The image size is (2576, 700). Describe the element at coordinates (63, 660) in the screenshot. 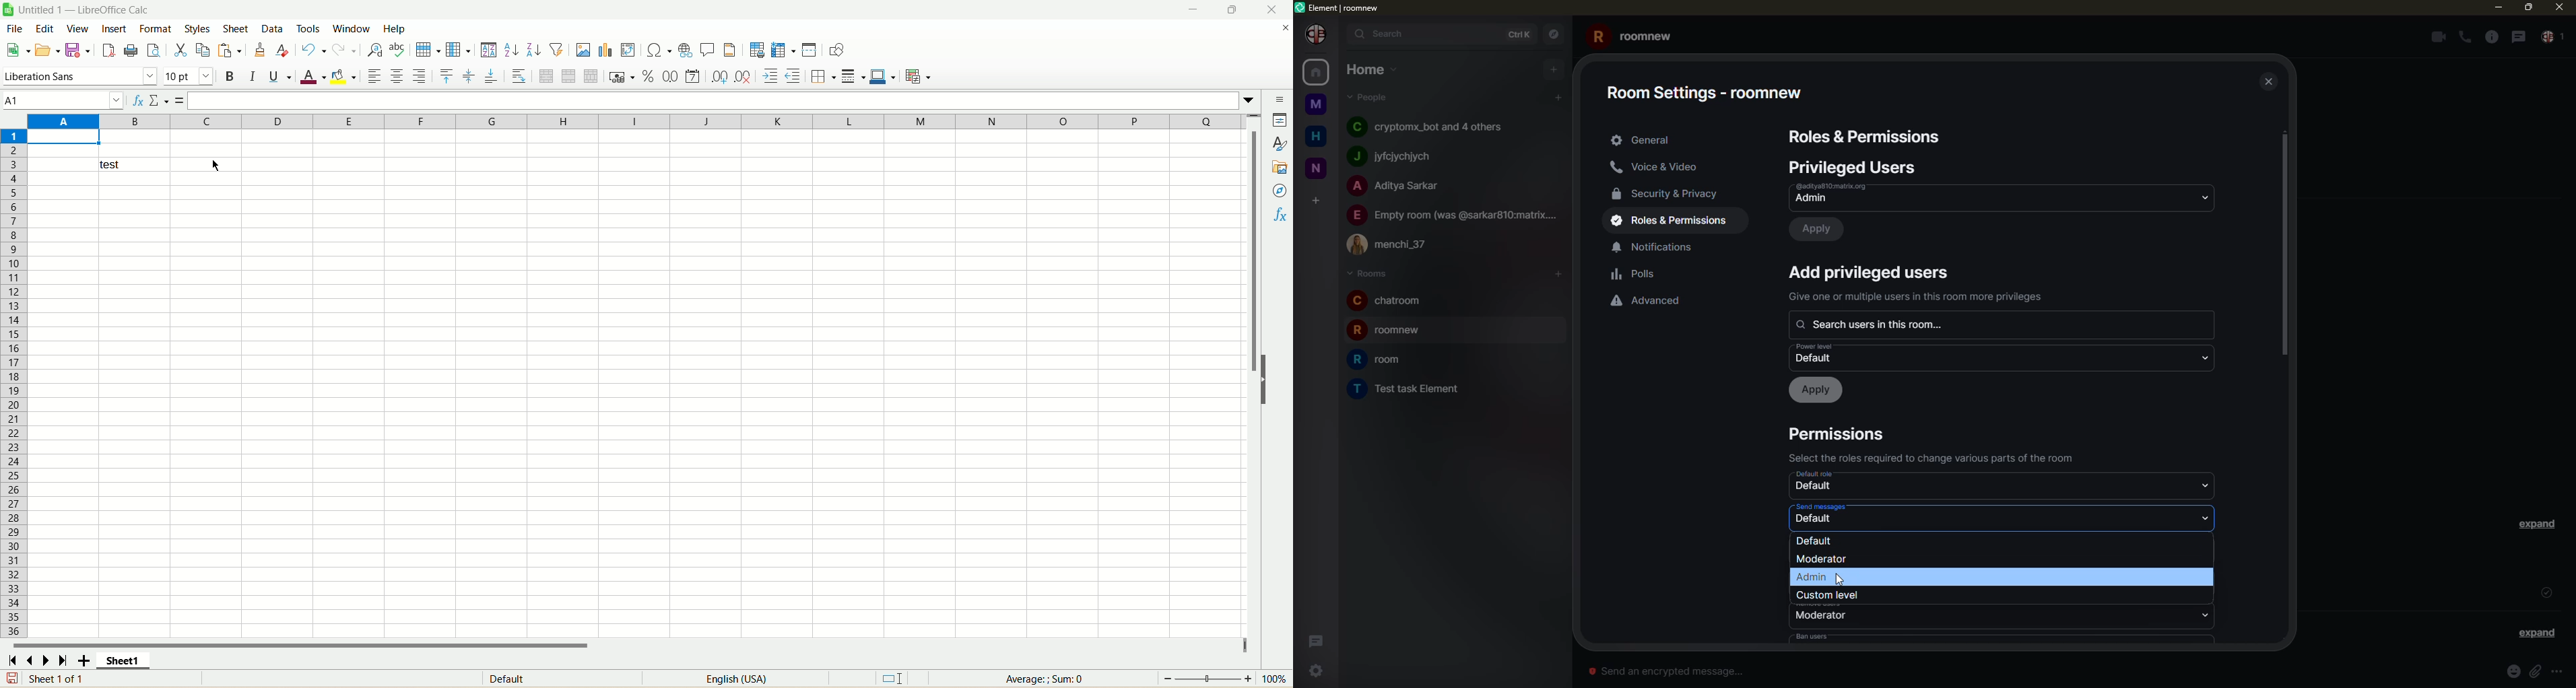

I see `last sheet` at that location.